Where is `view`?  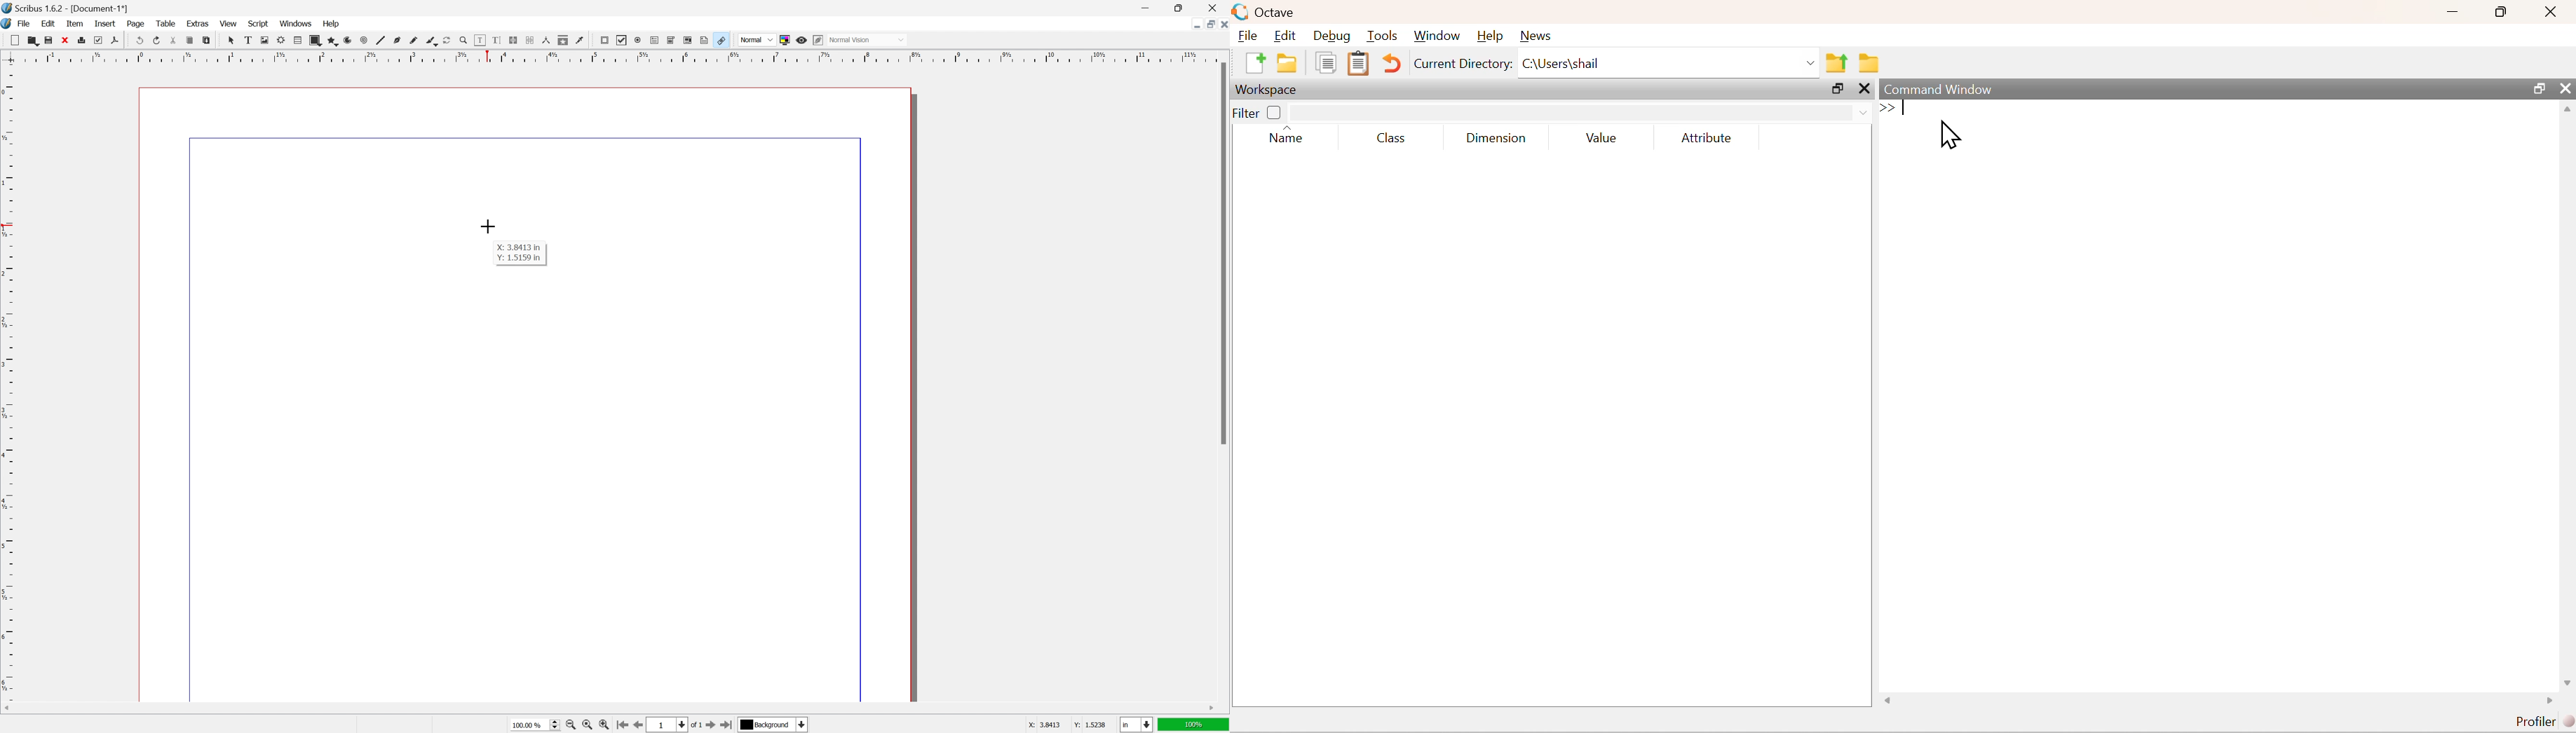
view is located at coordinates (227, 23).